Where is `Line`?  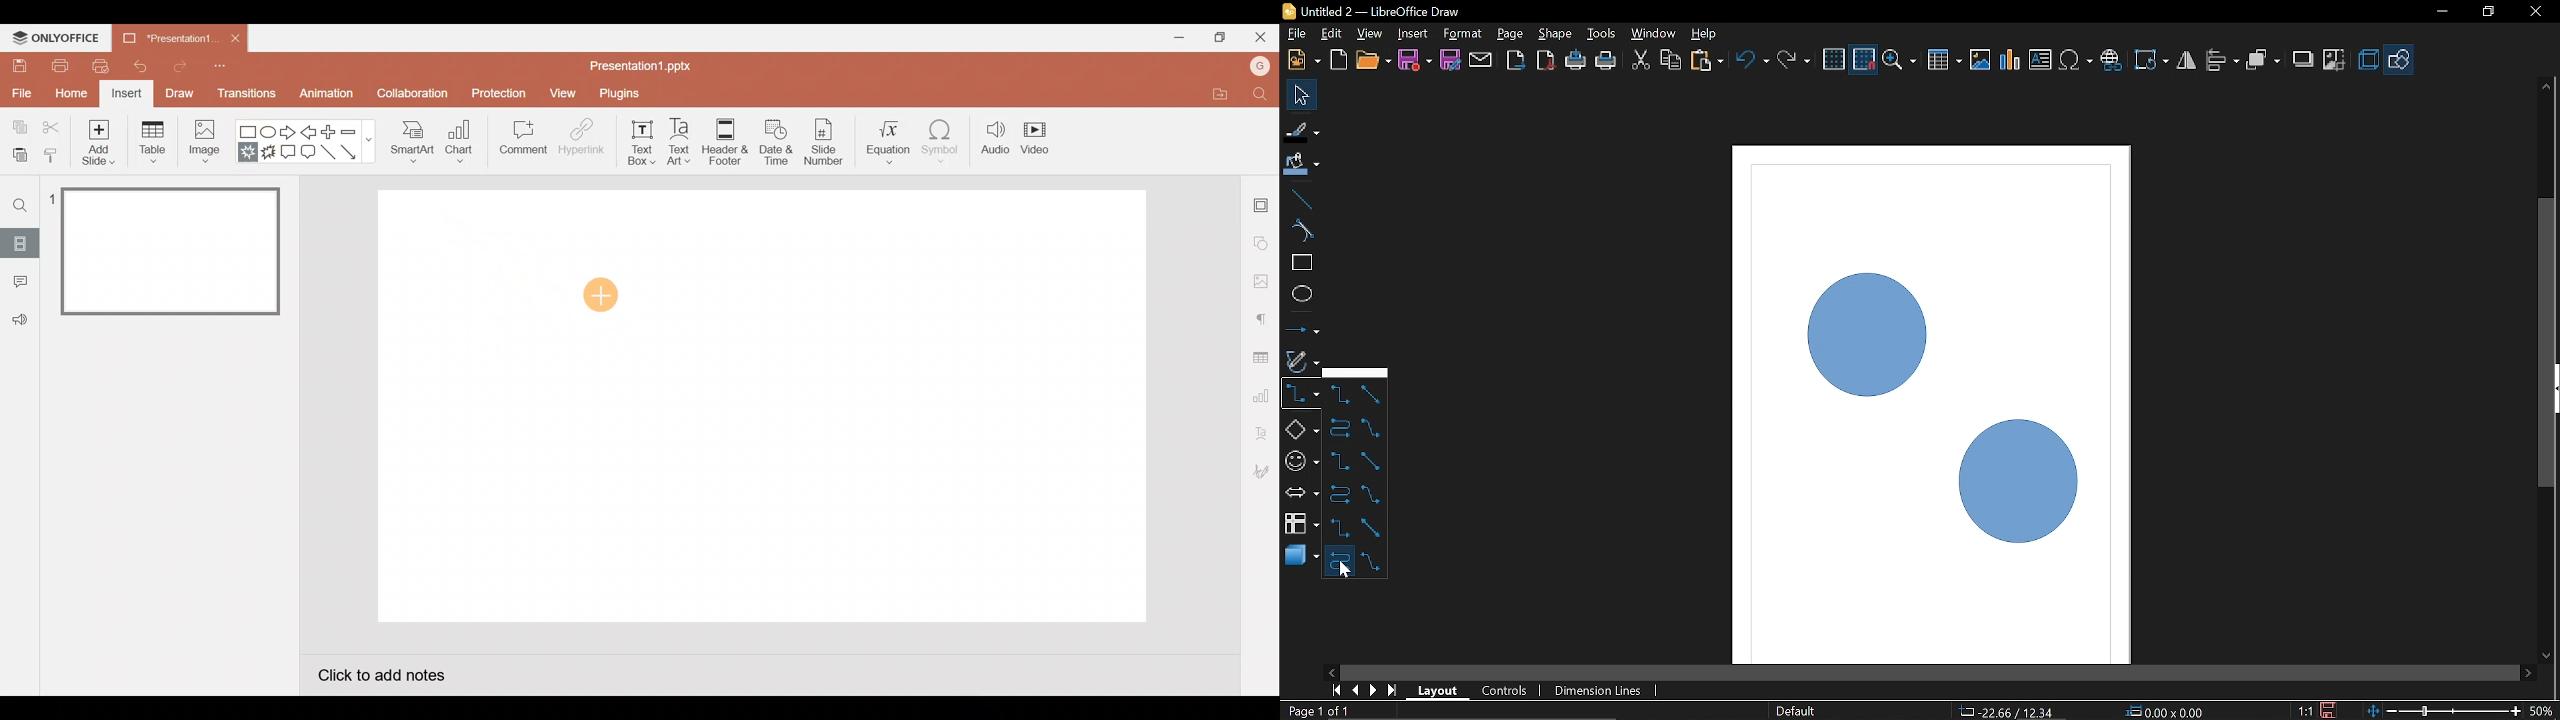 Line is located at coordinates (327, 154).